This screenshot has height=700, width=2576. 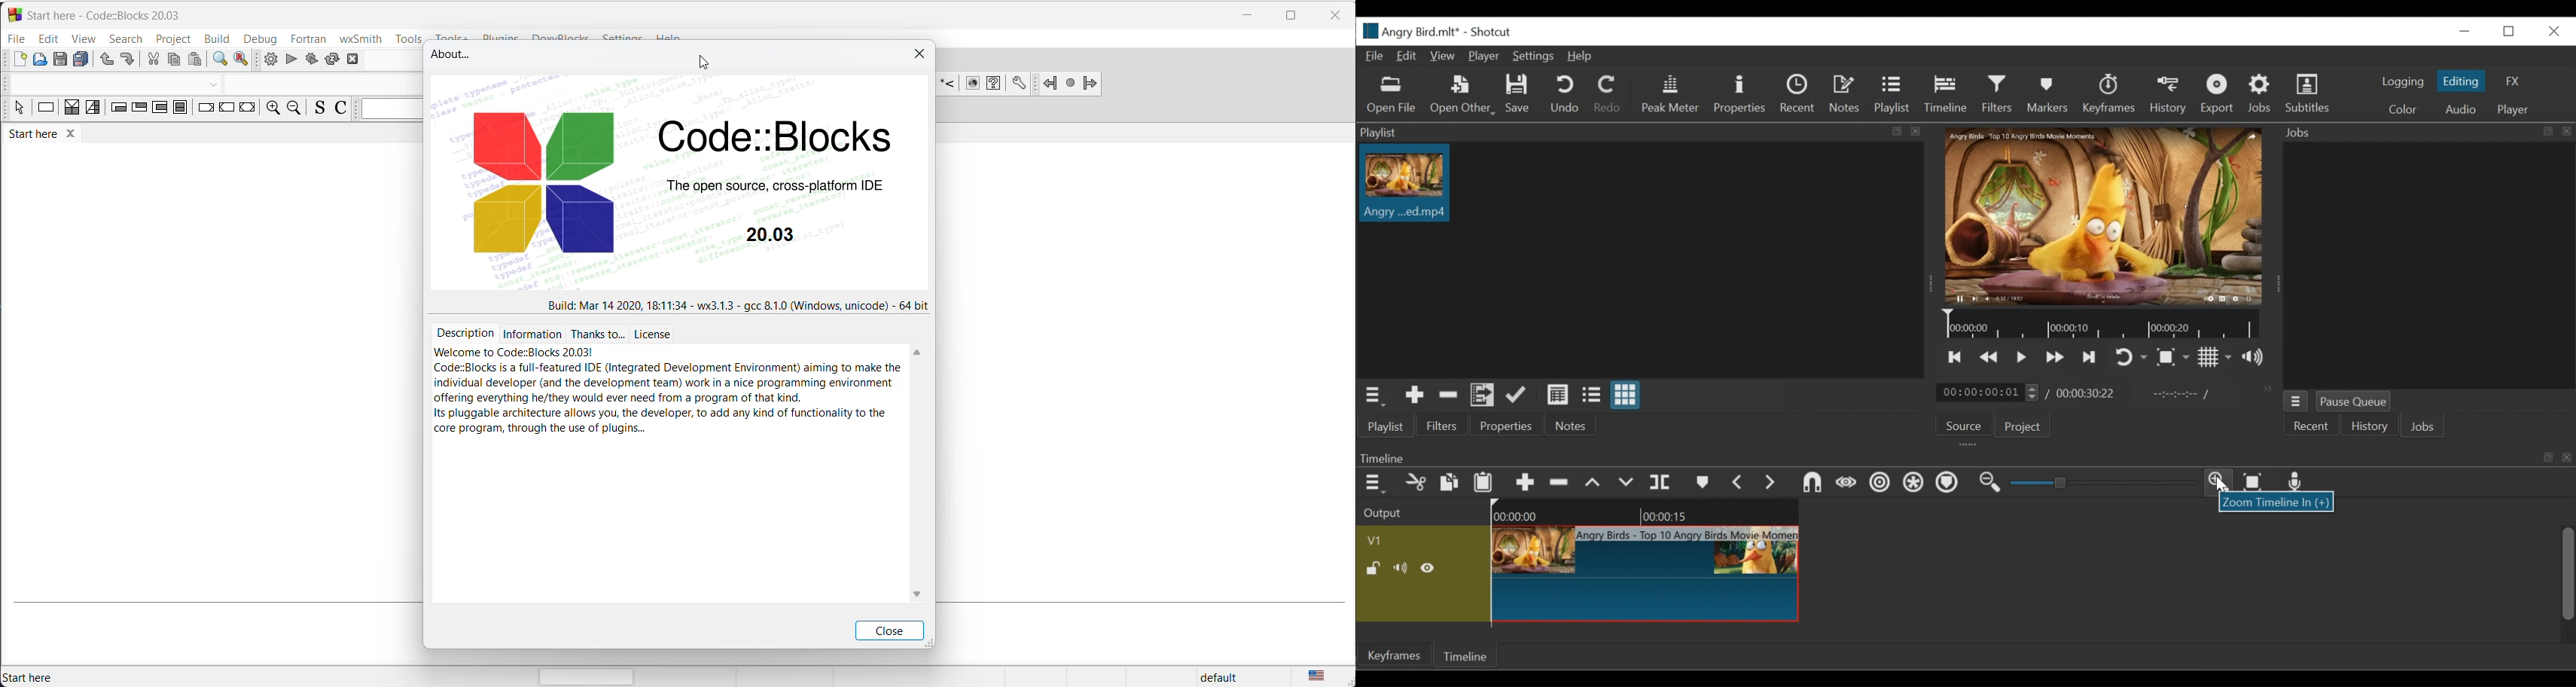 What do you see at coordinates (2173, 357) in the screenshot?
I see `Toggle zoom` at bounding box center [2173, 357].